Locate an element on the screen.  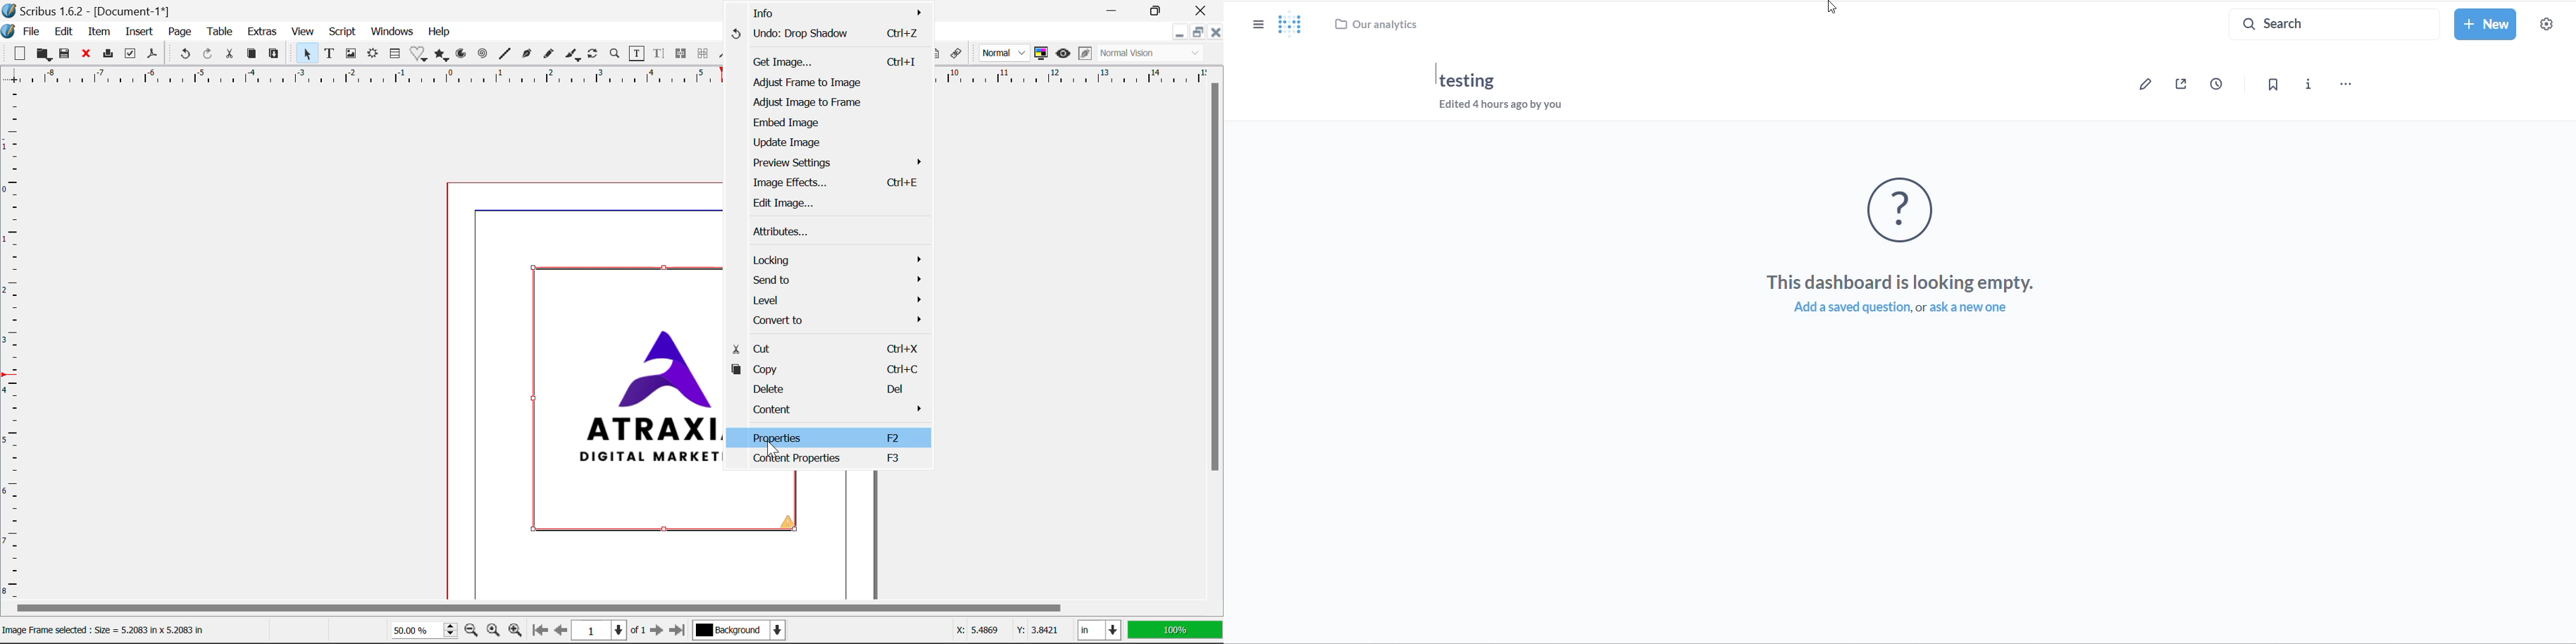
Extras is located at coordinates (263, 31).